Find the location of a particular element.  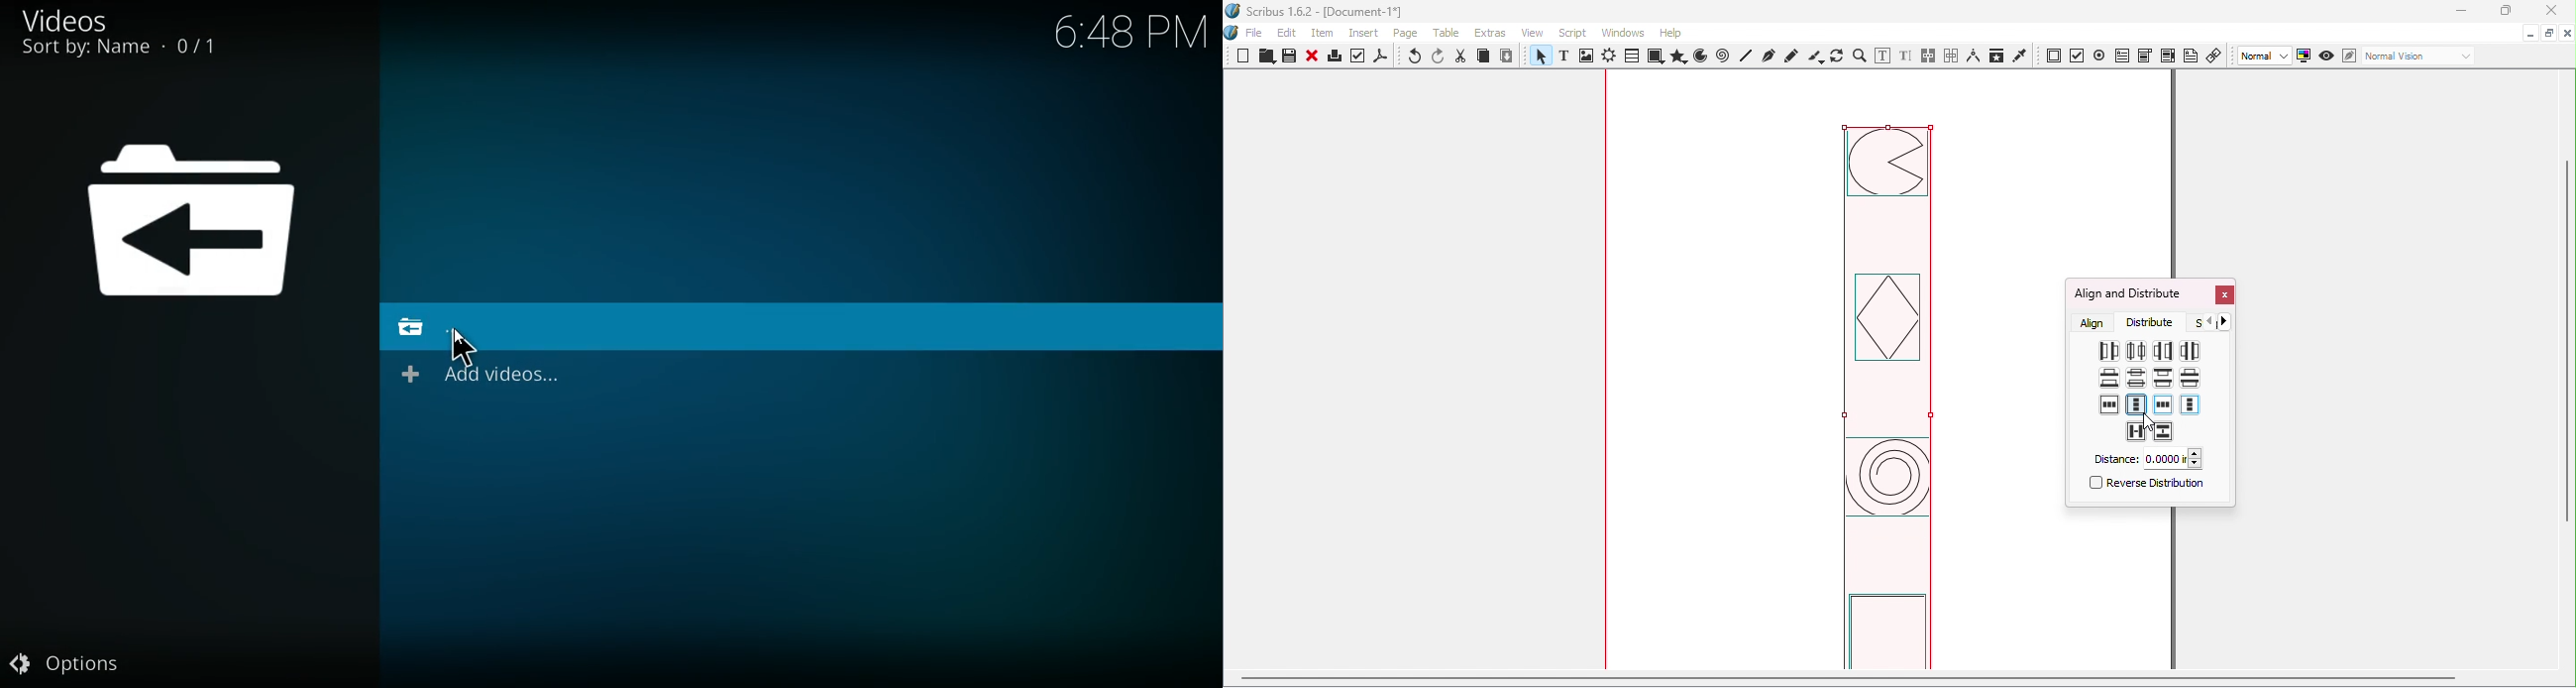

Distribute tops equidistantly is located at coordinates (2163, 377).